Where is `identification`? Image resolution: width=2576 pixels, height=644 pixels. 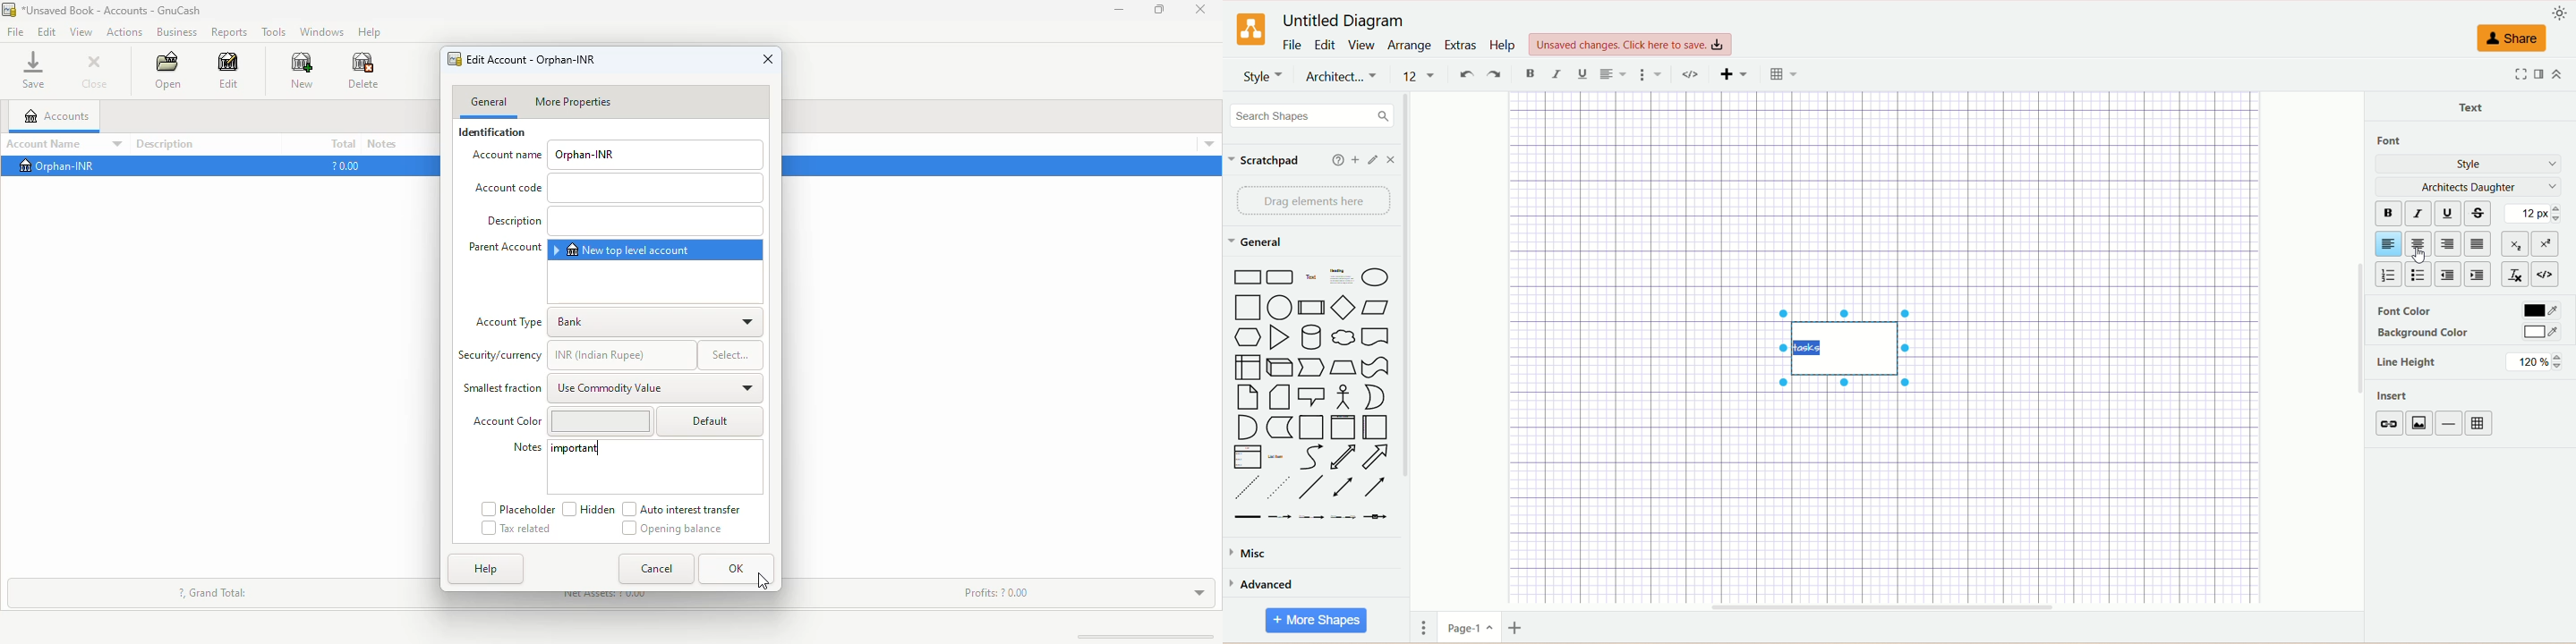 identification is located at coordinates (491, 132).